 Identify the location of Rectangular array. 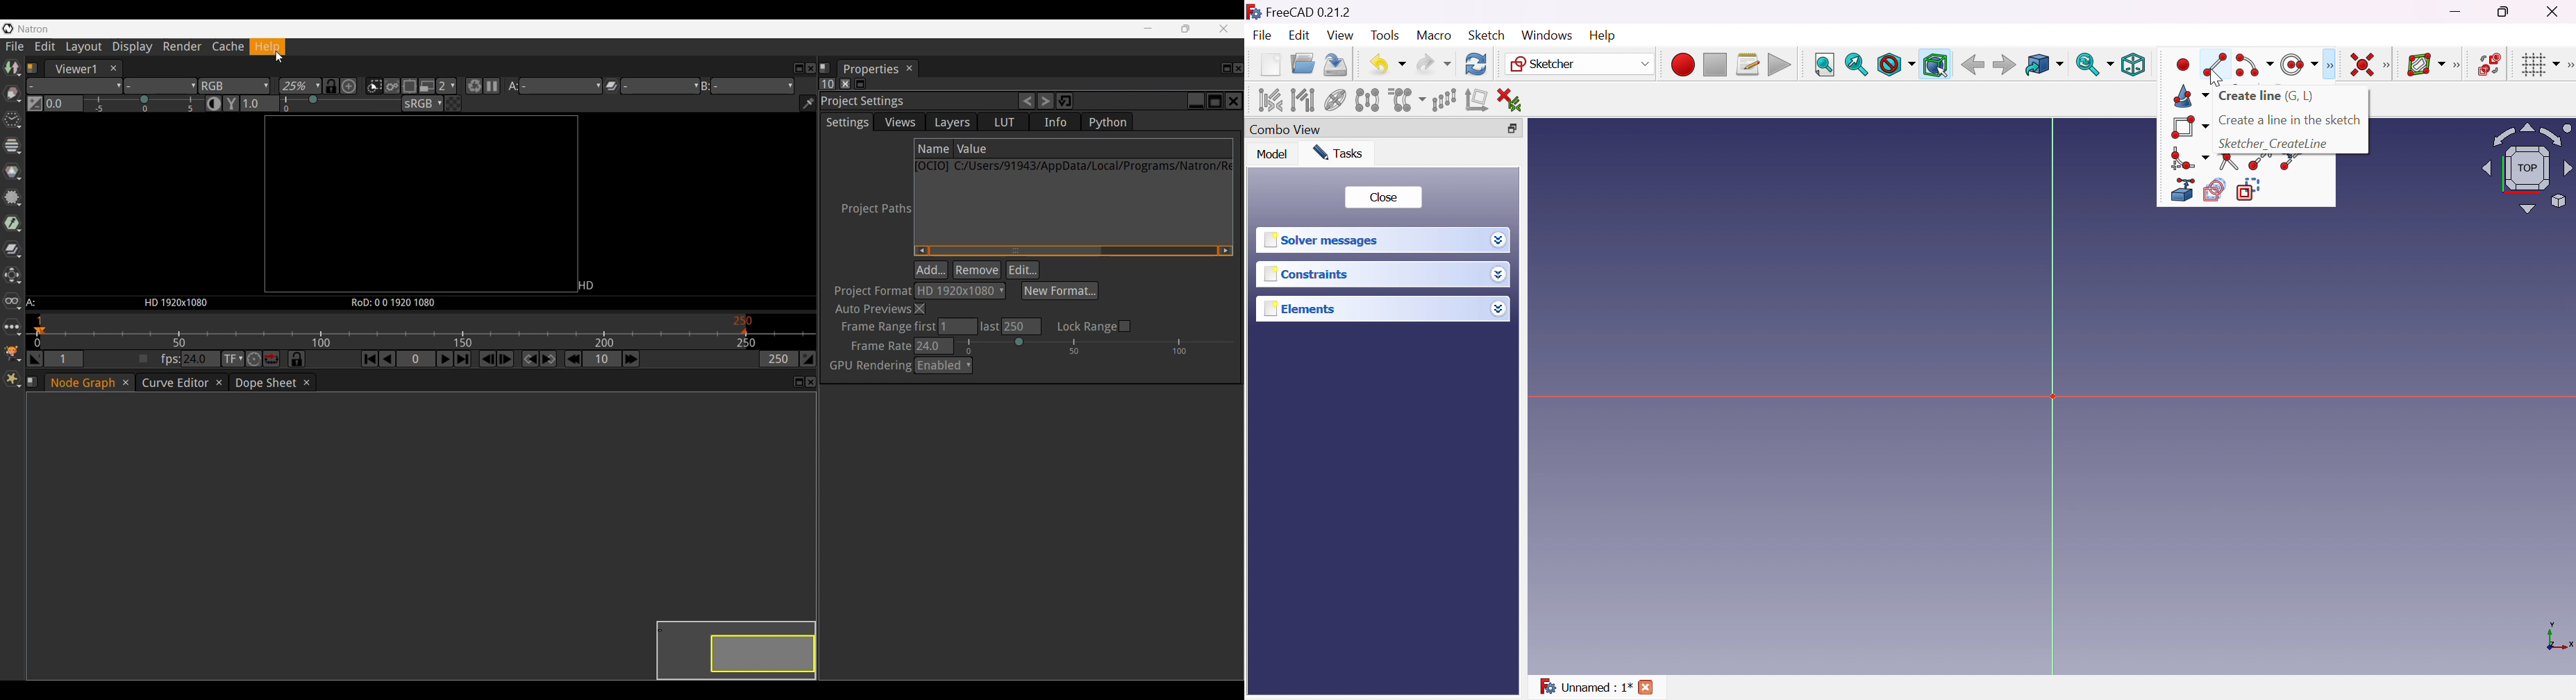
(1443, 99).